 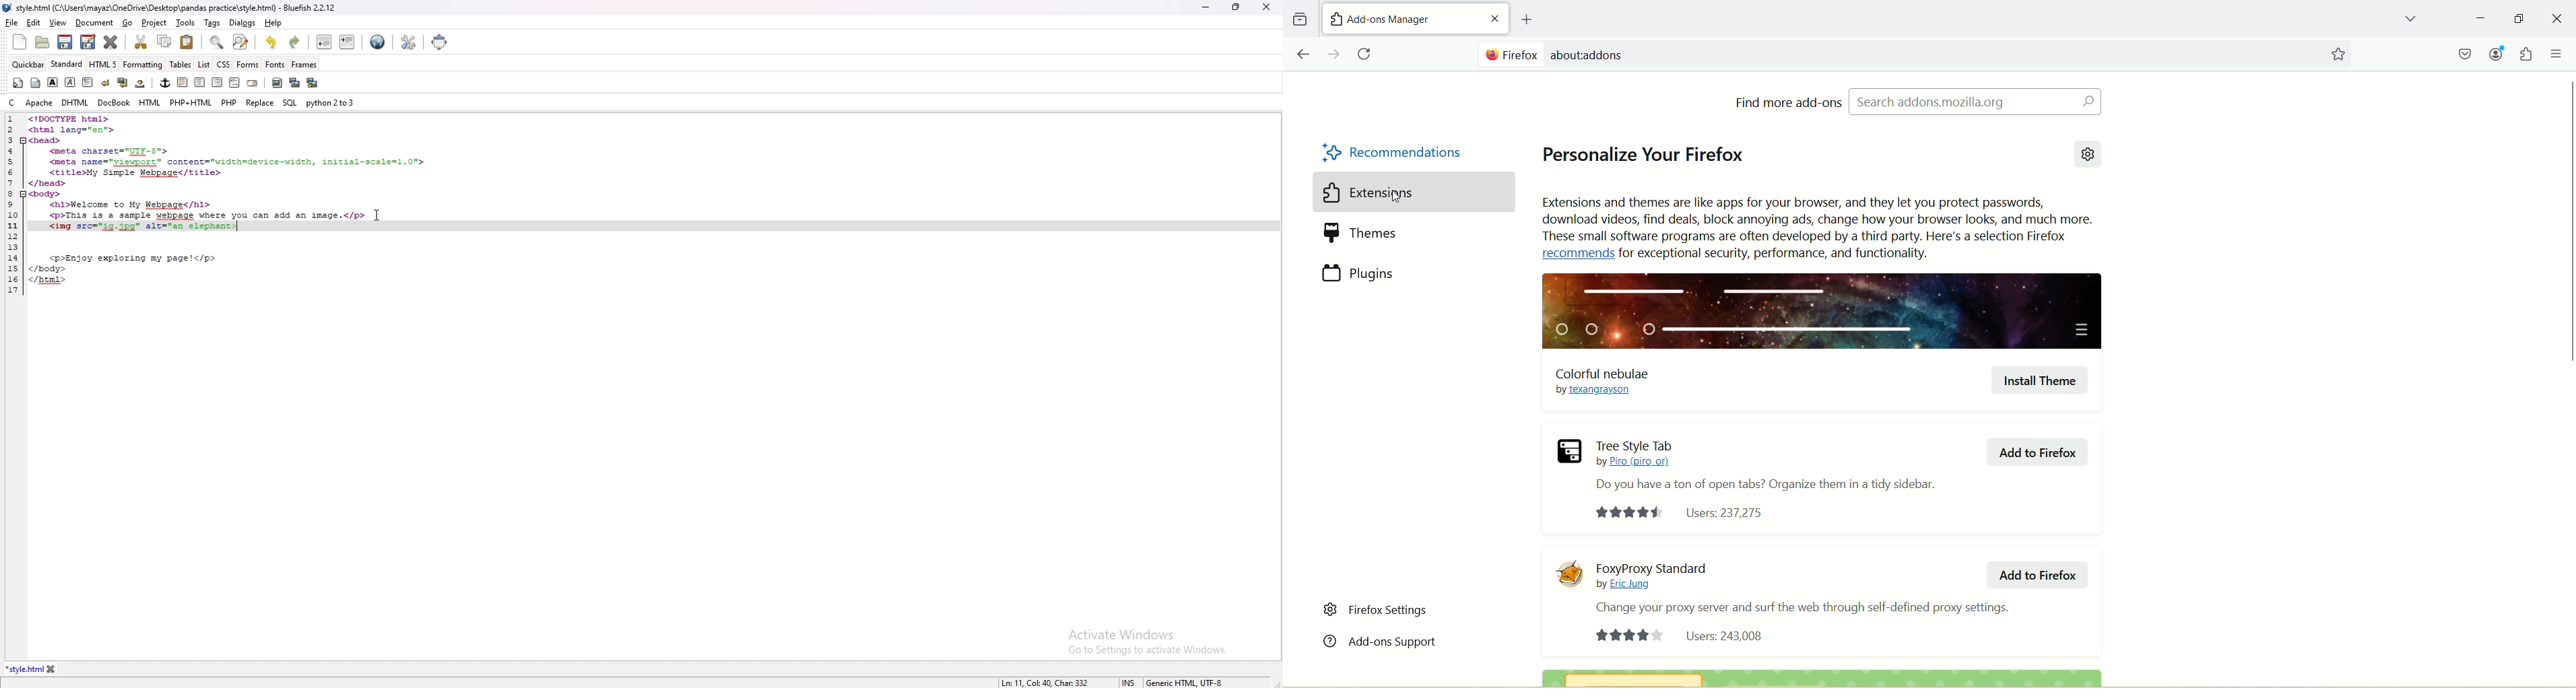 I want to click on project, so click(x=153, y=23).